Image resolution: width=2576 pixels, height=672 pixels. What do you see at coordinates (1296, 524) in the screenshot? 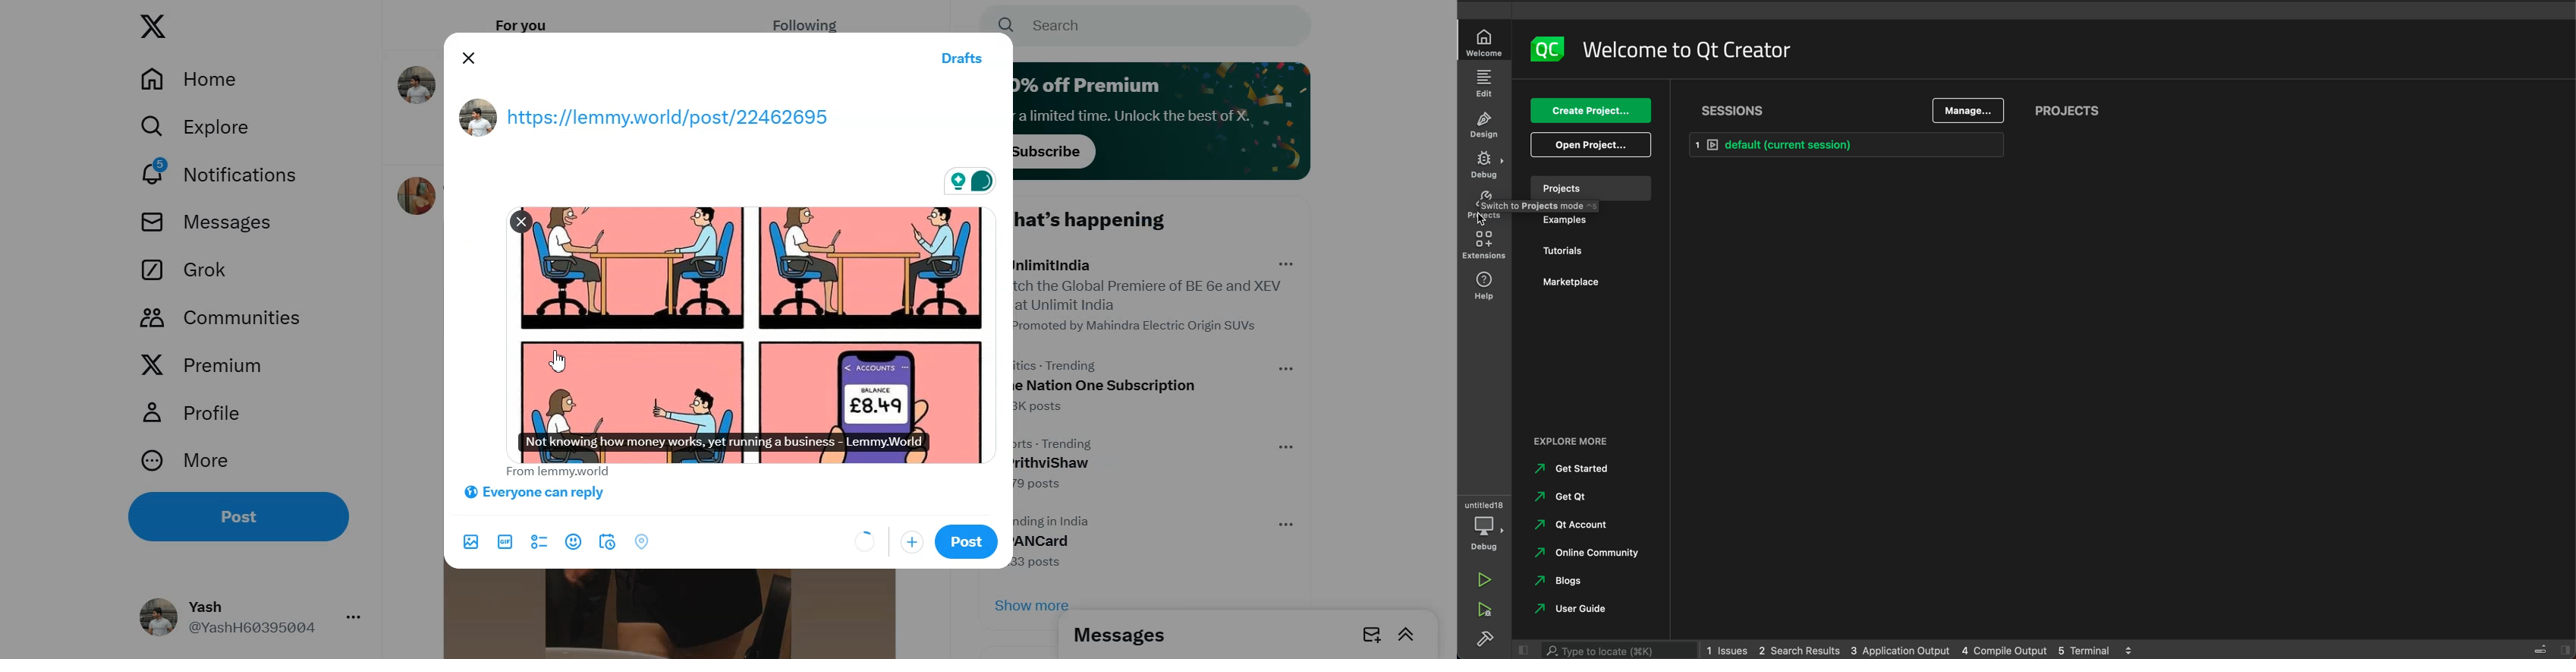
I see `options` at bounding box center [1296, 524].